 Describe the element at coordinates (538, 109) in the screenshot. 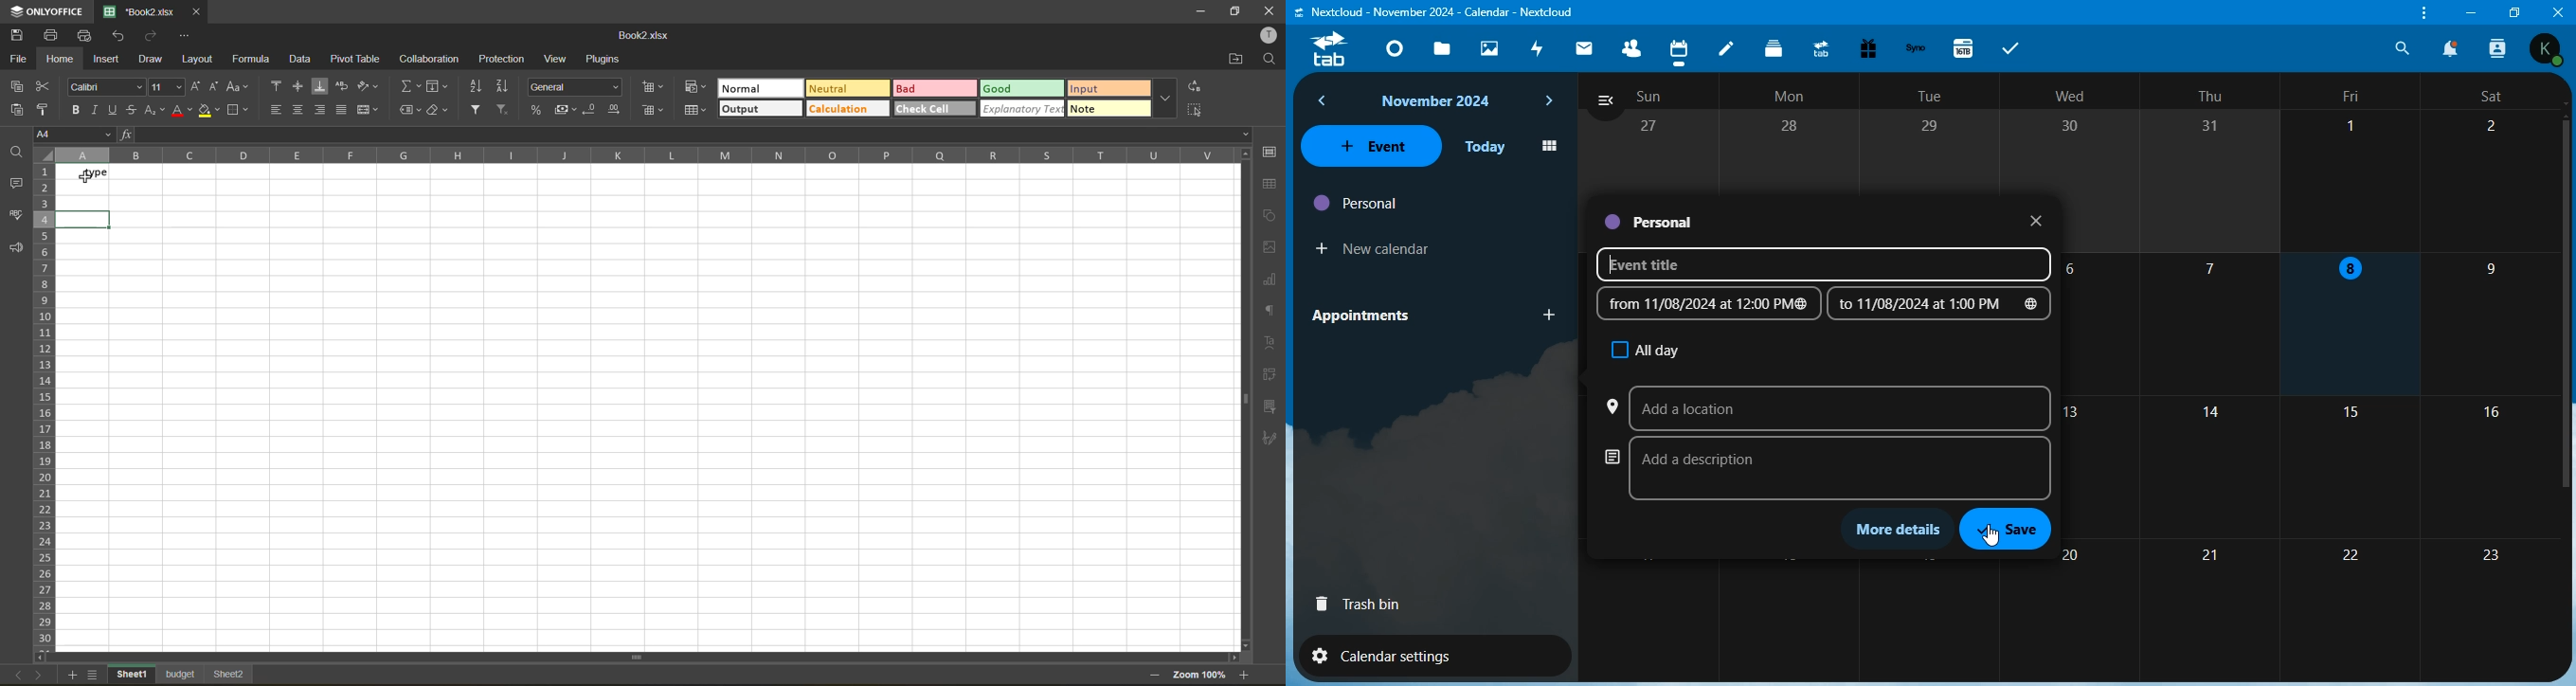

I see `percent` at that location.